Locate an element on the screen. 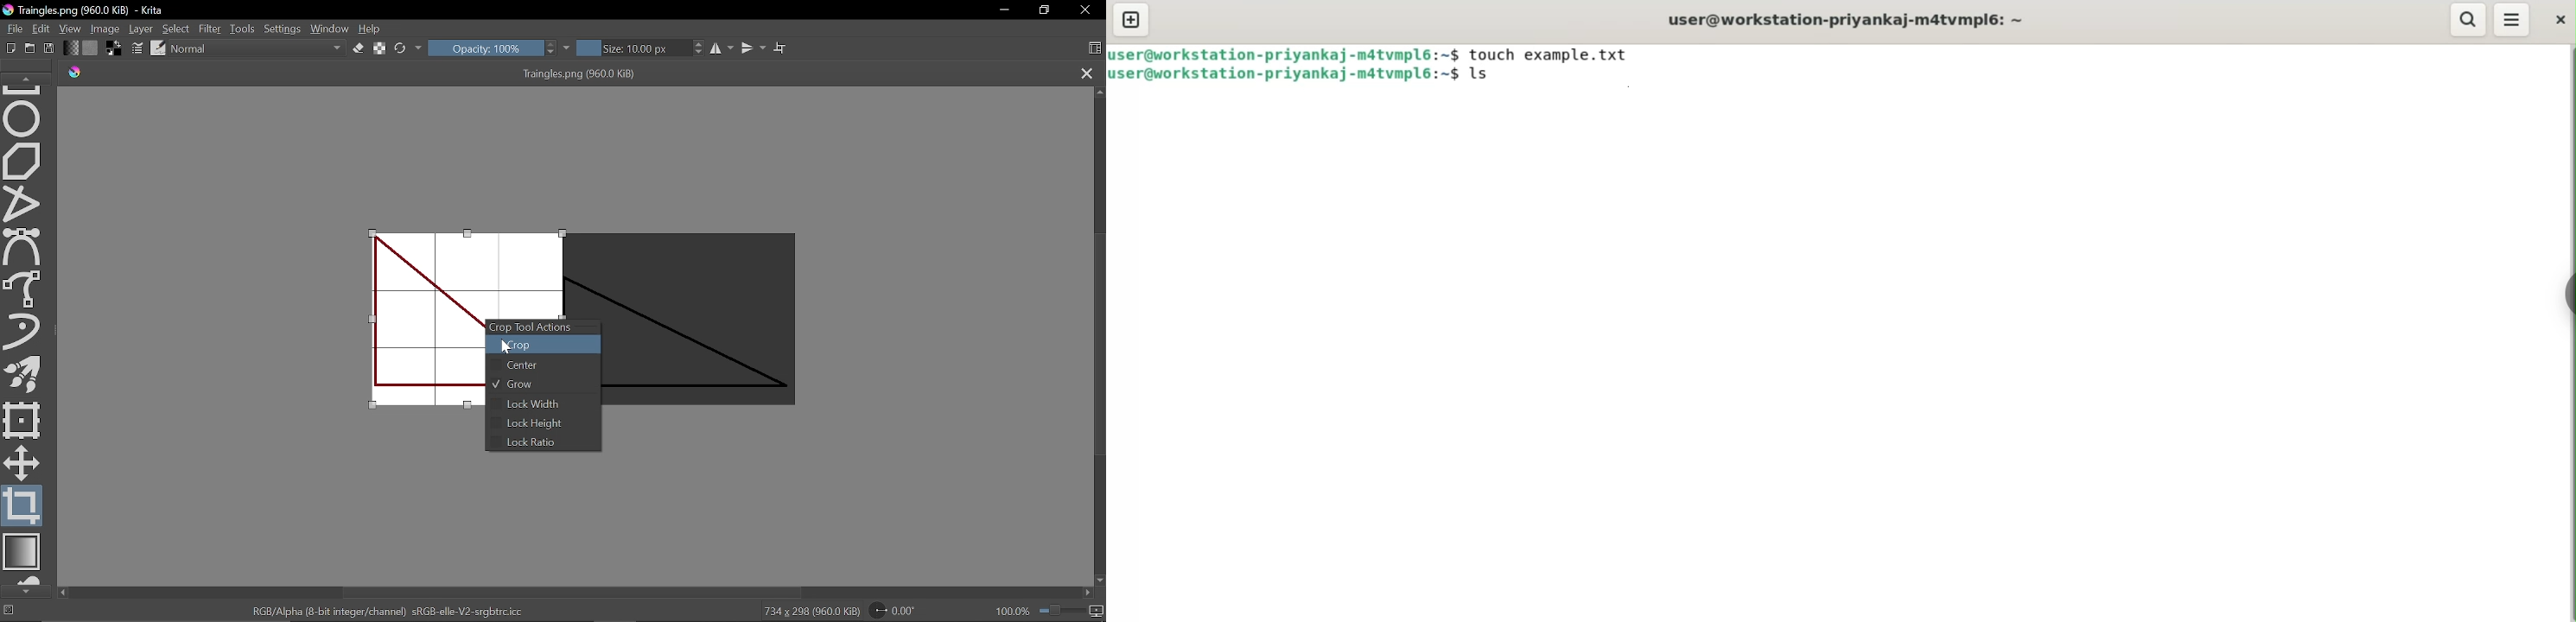 Image resolution: width=2576 pixels, height=644 pixels. Crop Tool Actions is located at coordinates (541, 327).